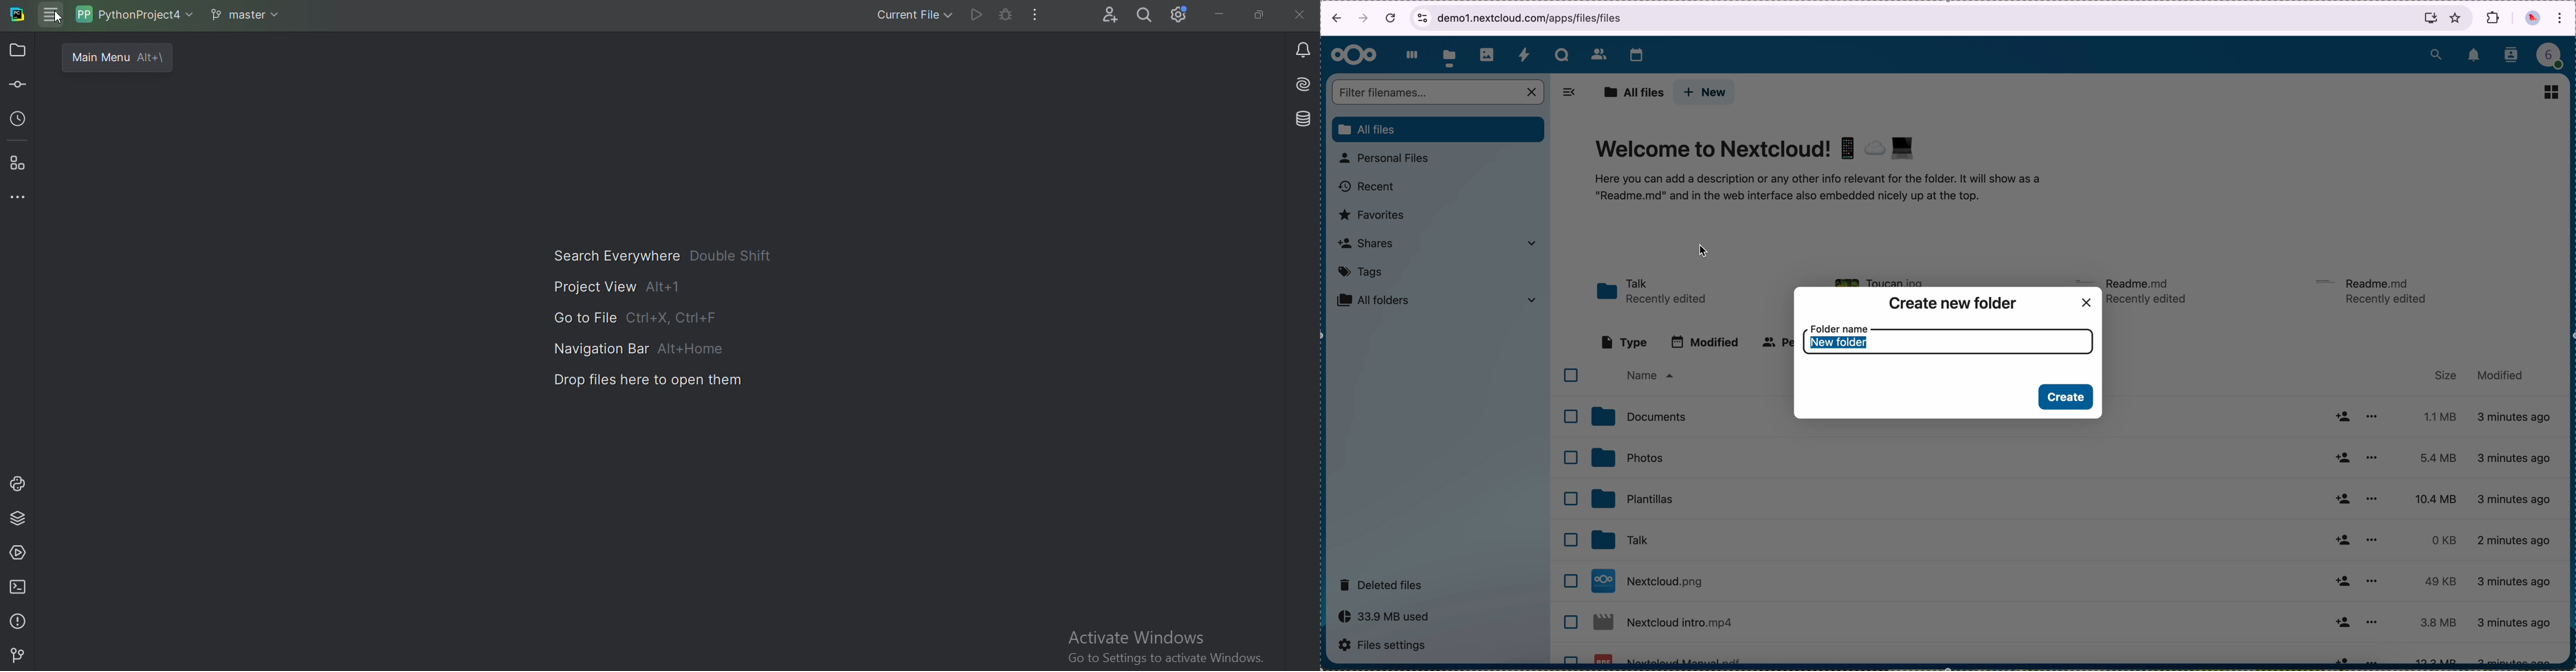 This screenshot has height=672, width=2576. Describe the element at coordinates (2438, 500) in the screenshot. I see `10.4 MB` at that location.